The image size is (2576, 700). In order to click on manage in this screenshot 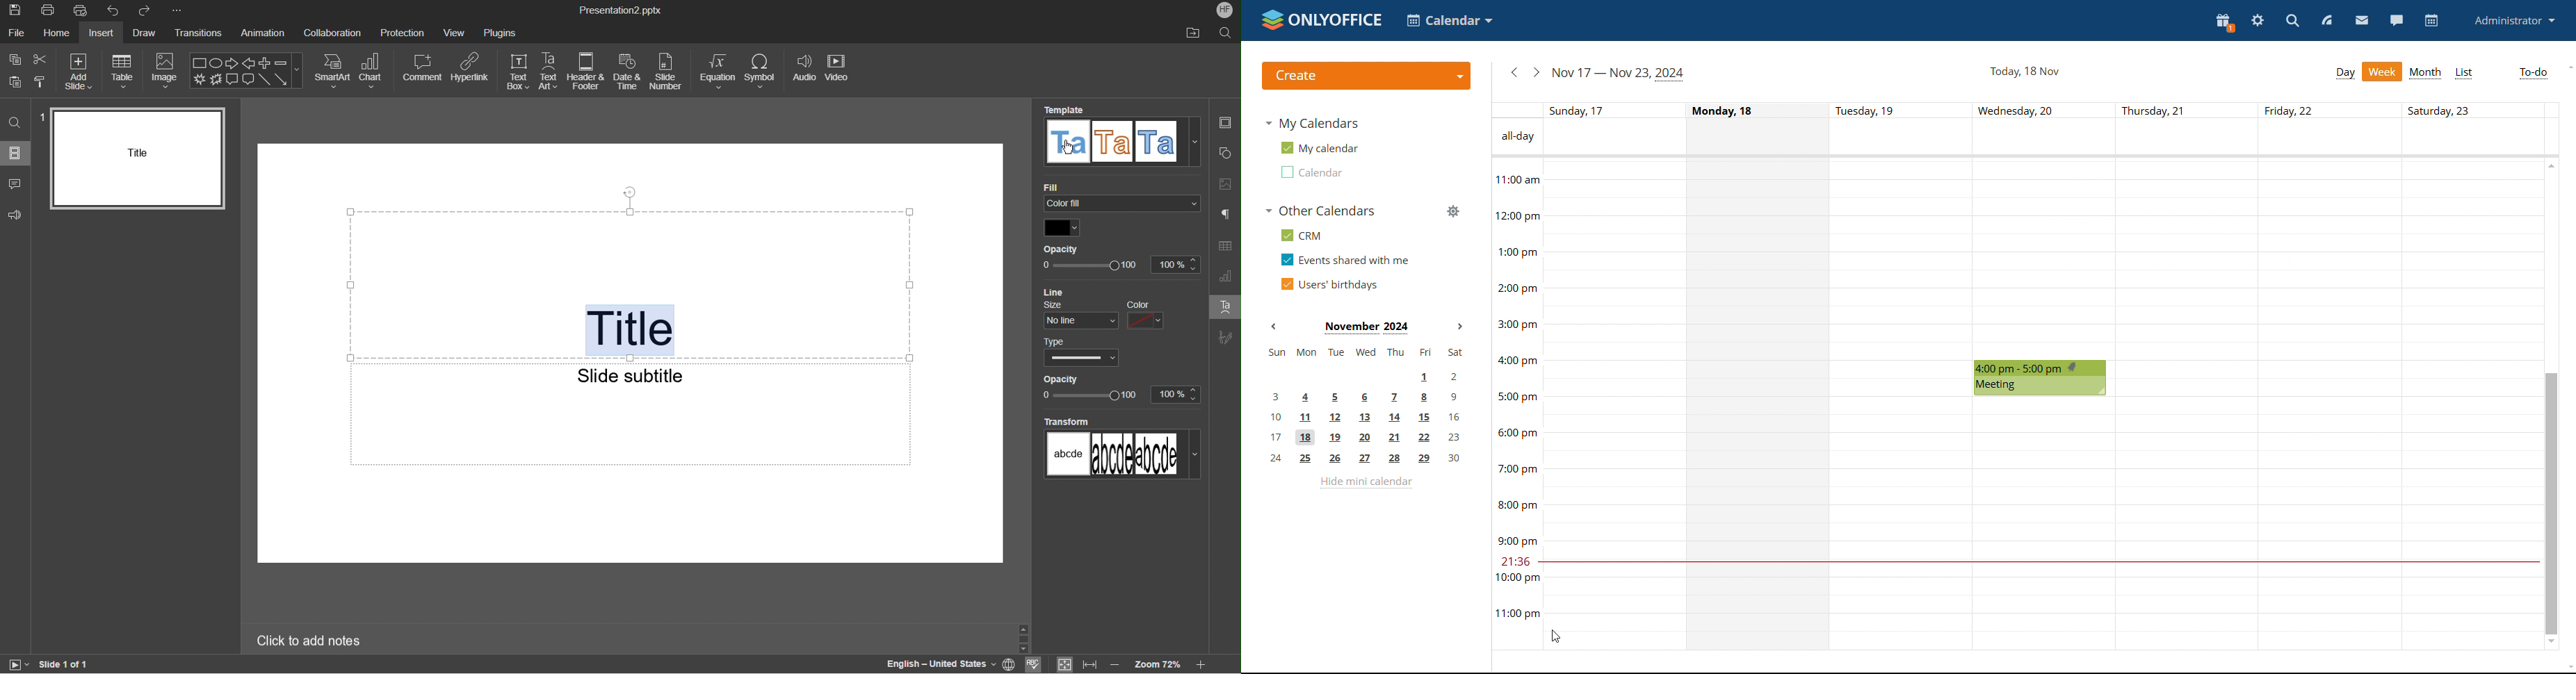, I will do `click(1452, 211)`.